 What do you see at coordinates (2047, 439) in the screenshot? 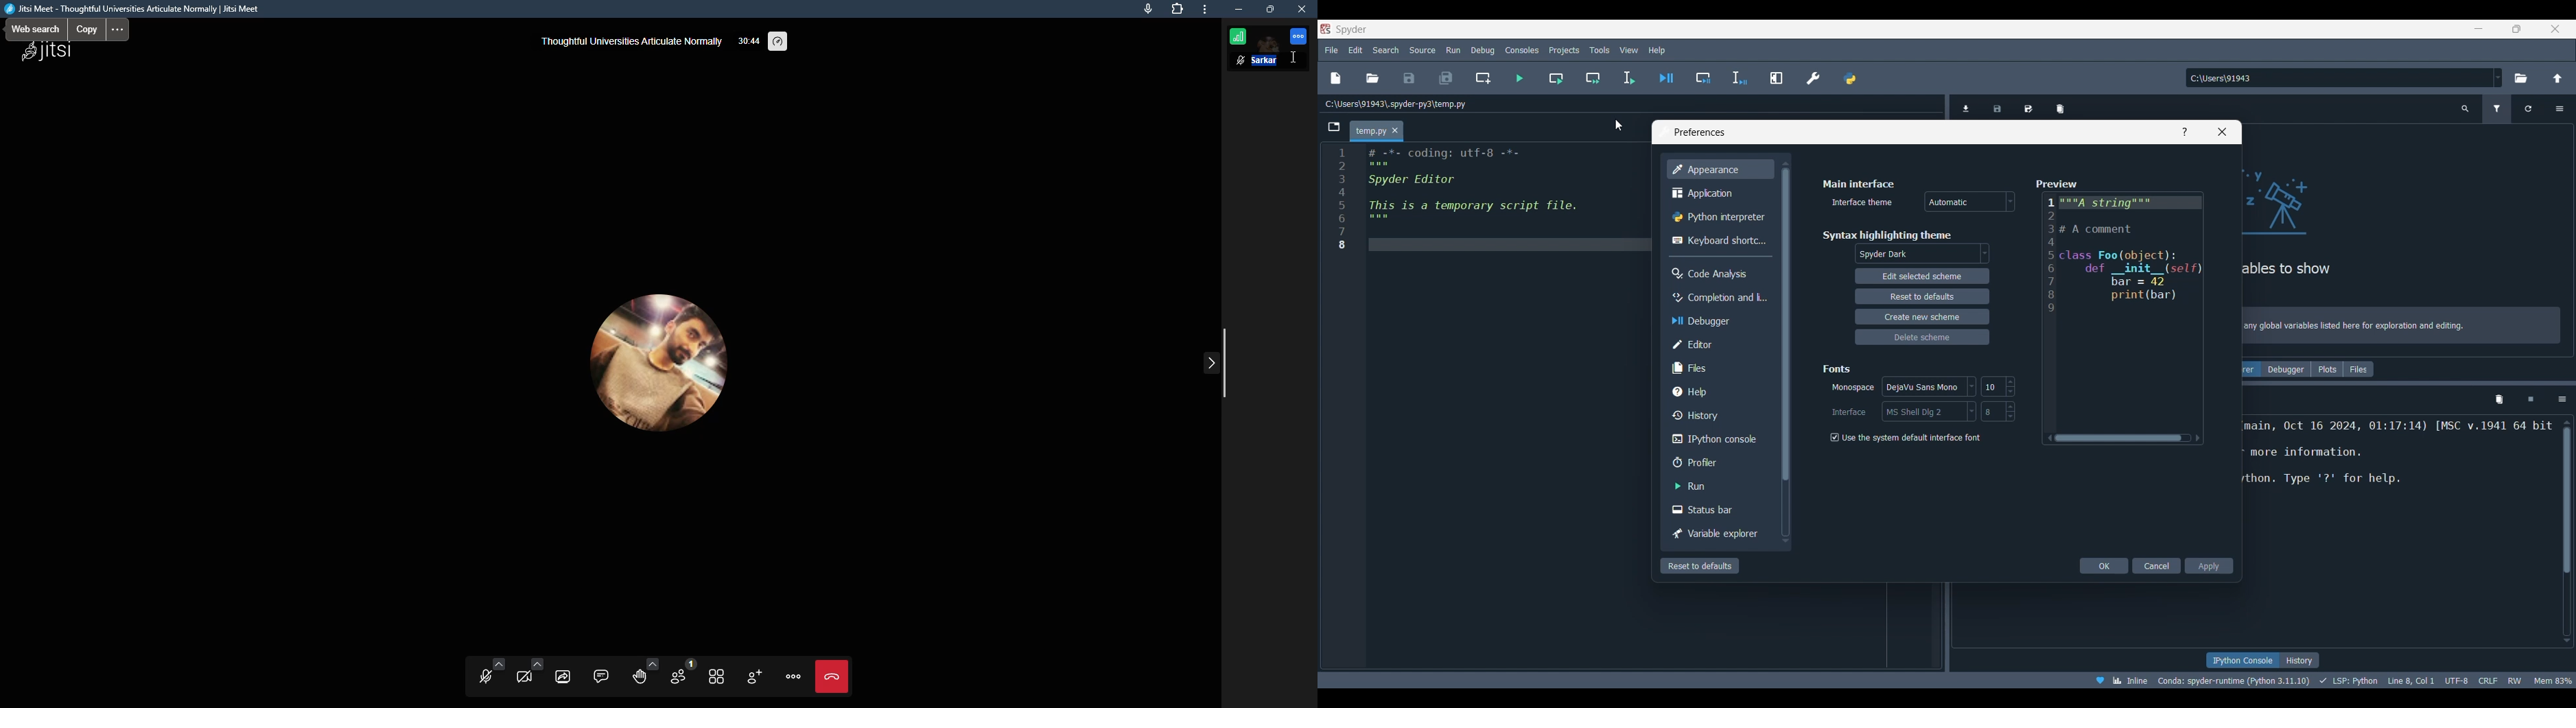
I see `move left` at bounding box center [2047, 439].